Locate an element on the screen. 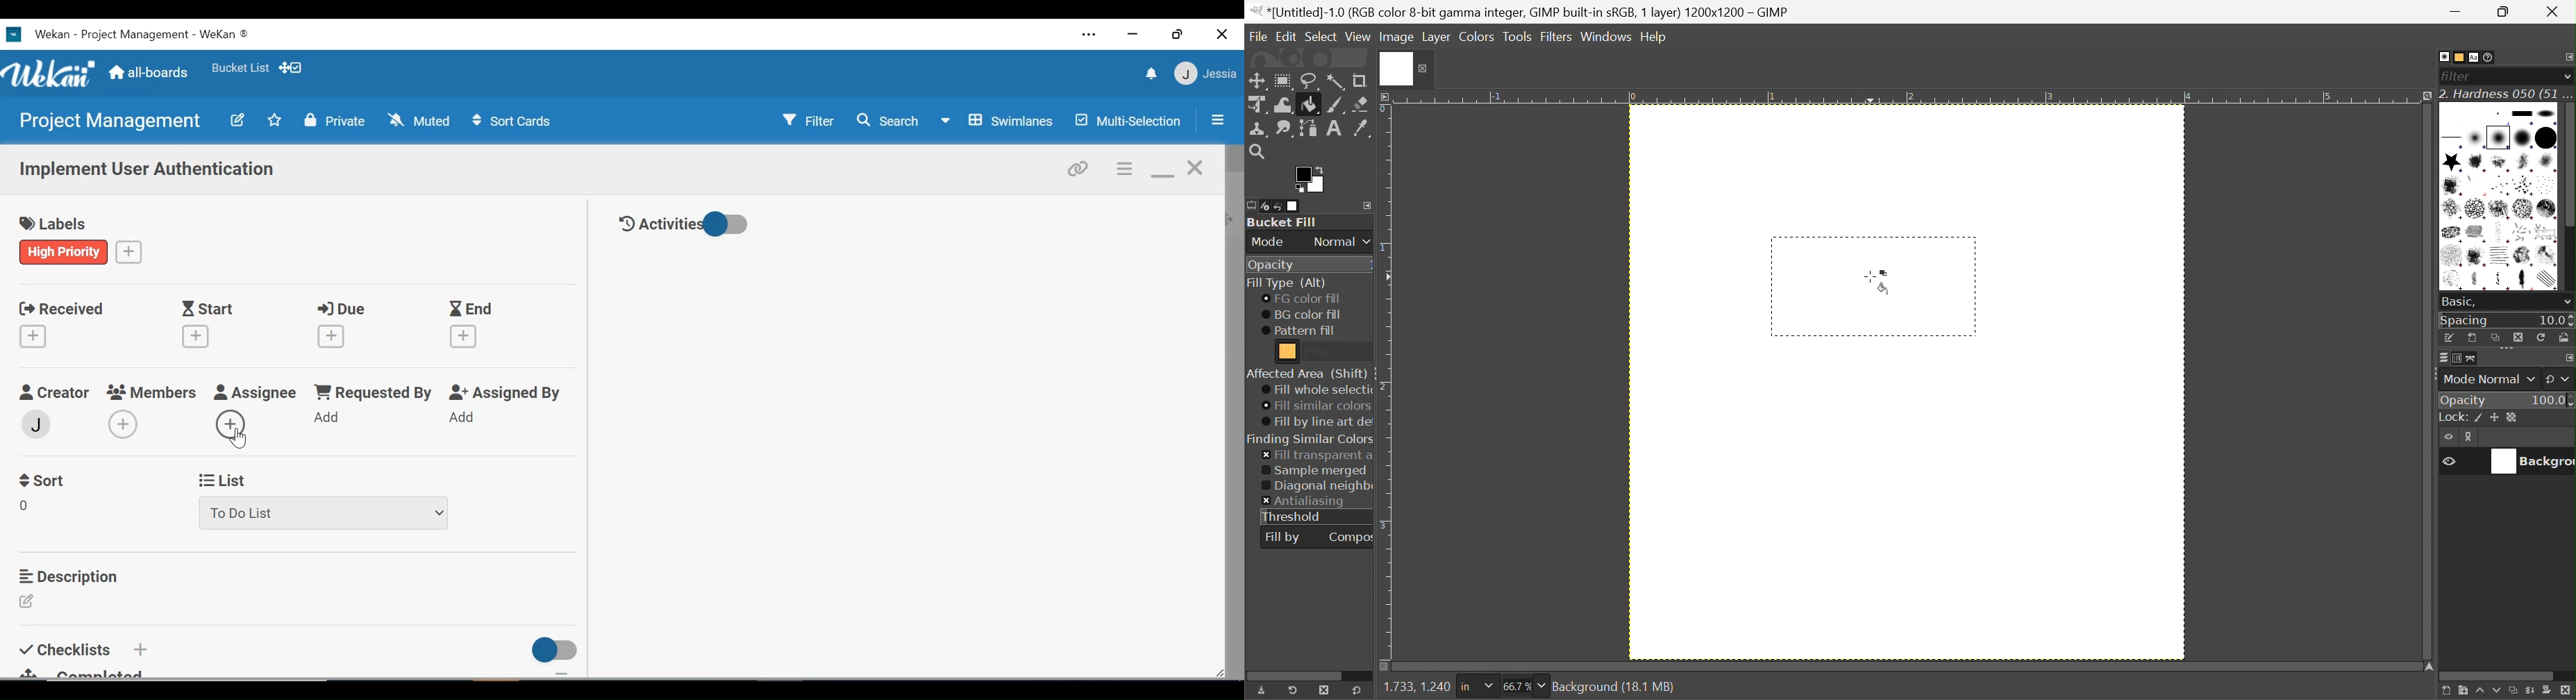  Switch to other group of modes is located at coordinates (2559, 379).